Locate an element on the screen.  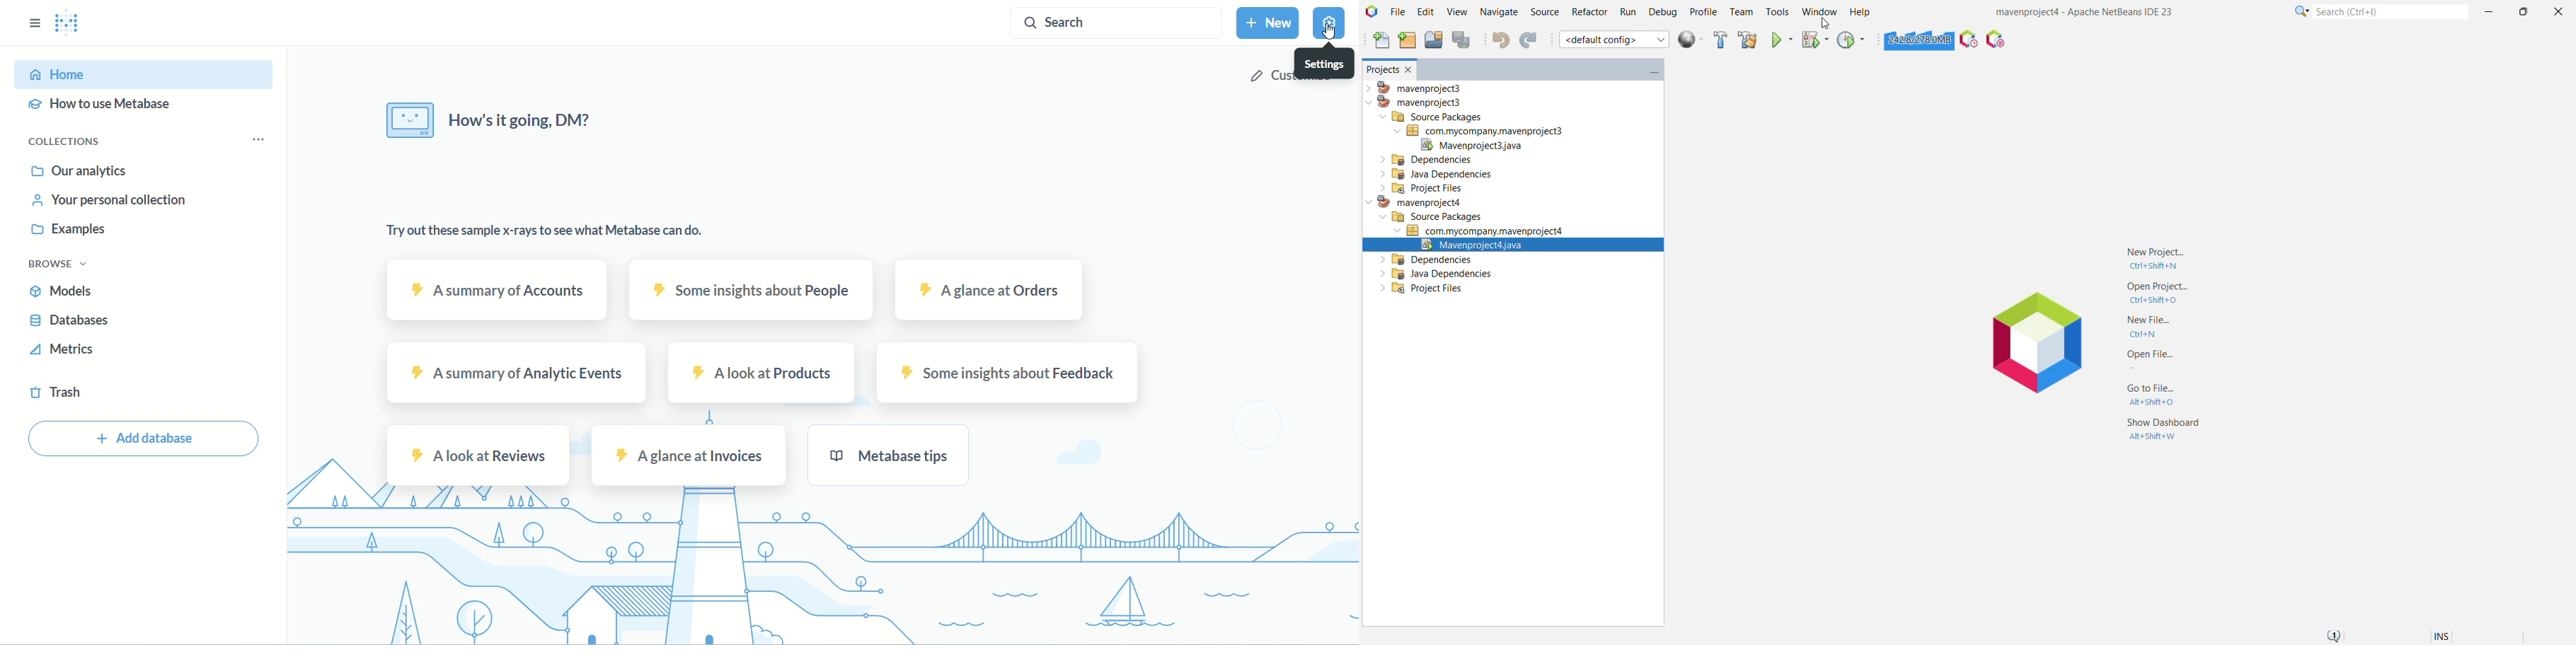
reviews is located at coordinates (479, 456).